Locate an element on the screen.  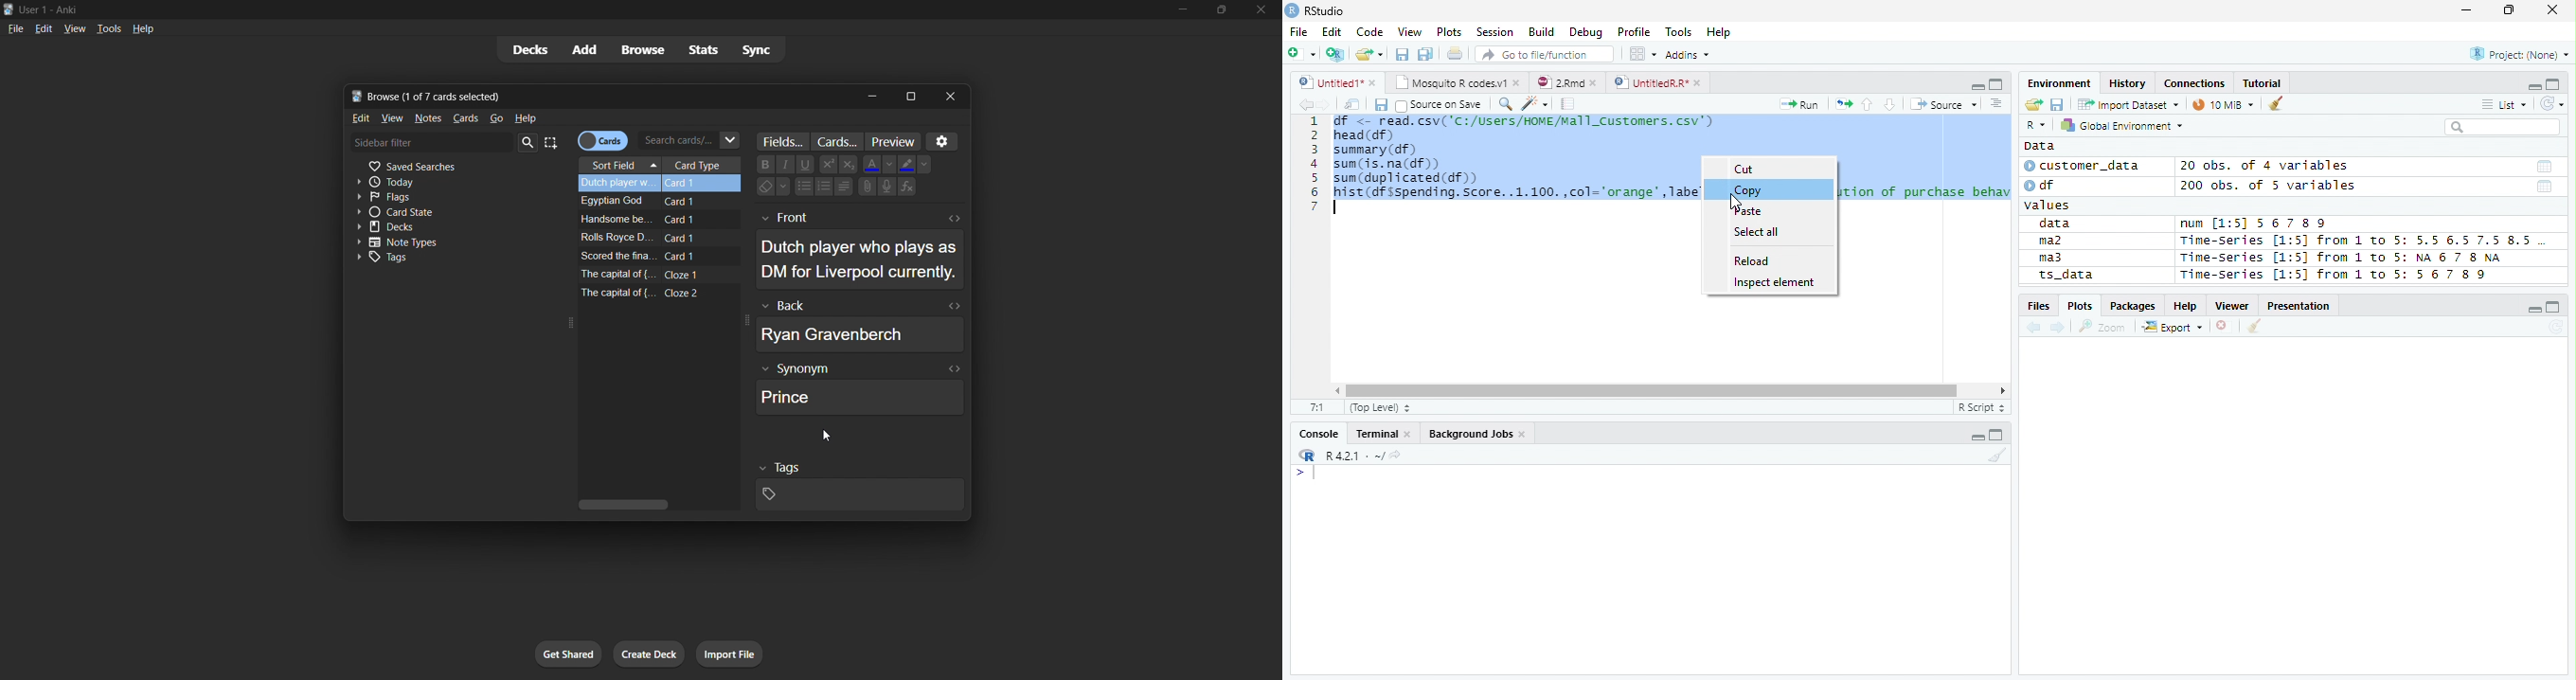
card state toggle is located at coordinates (433, 211).